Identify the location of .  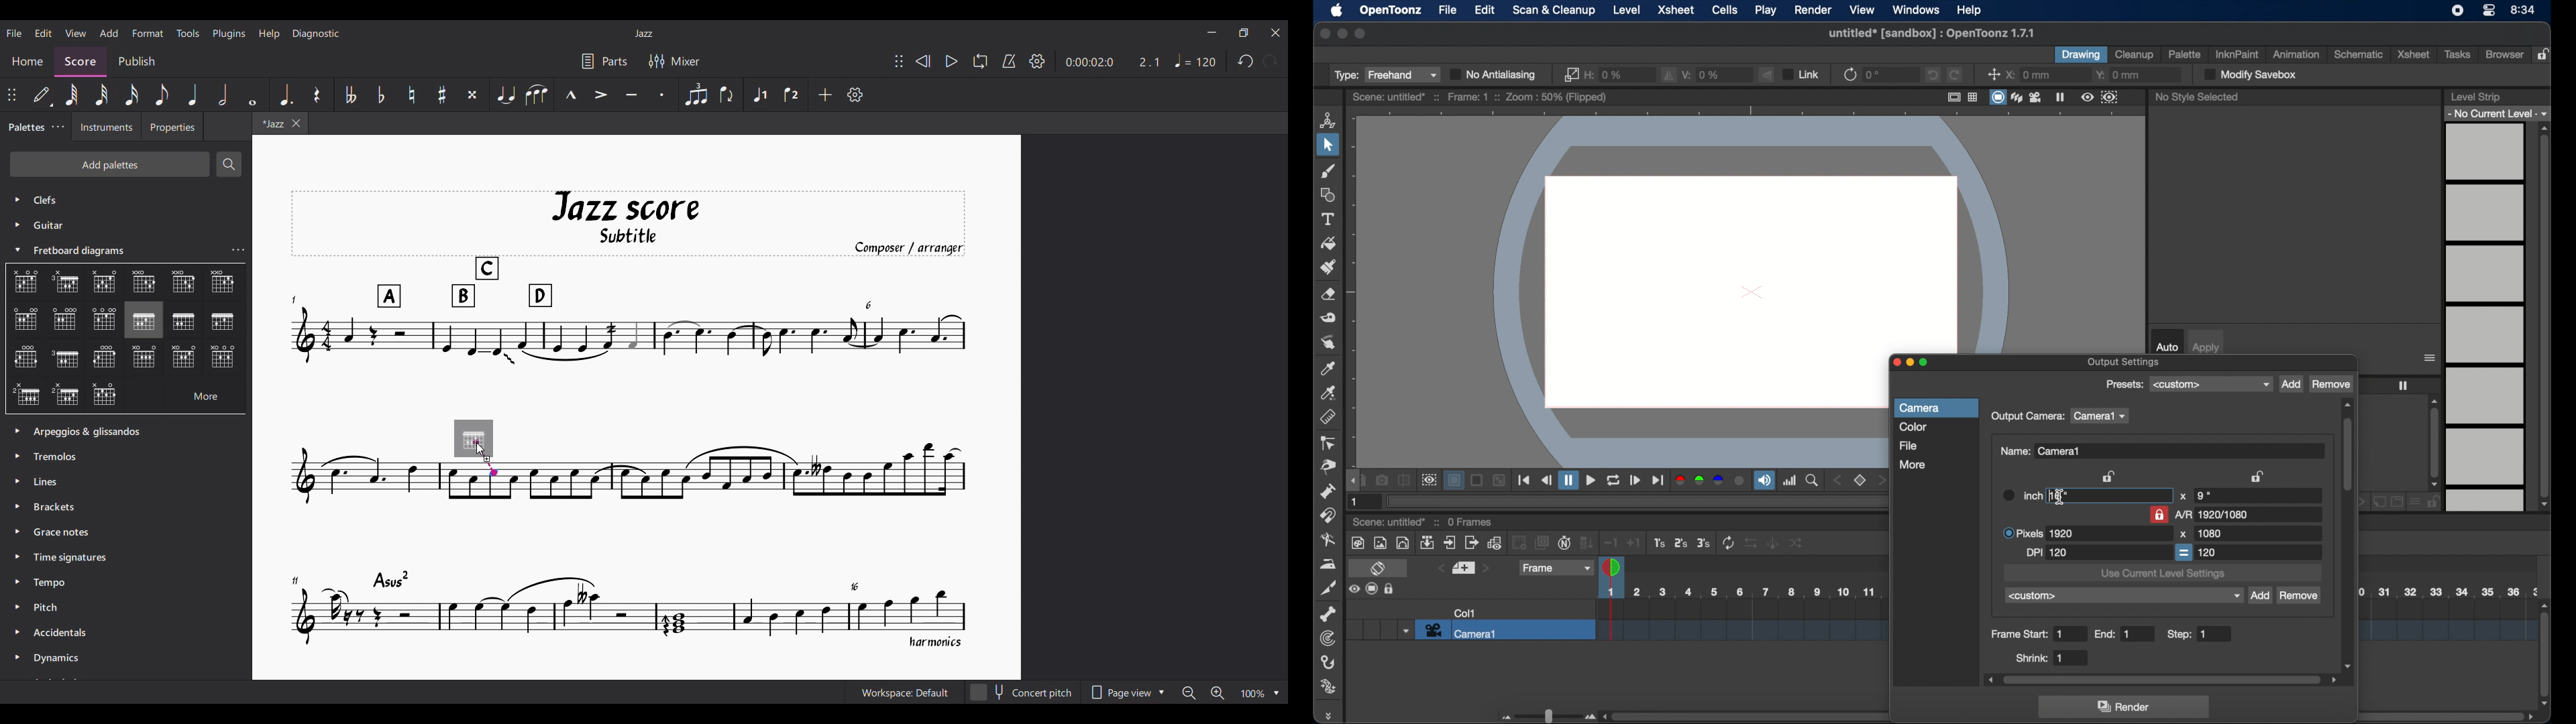
(1546, 481).